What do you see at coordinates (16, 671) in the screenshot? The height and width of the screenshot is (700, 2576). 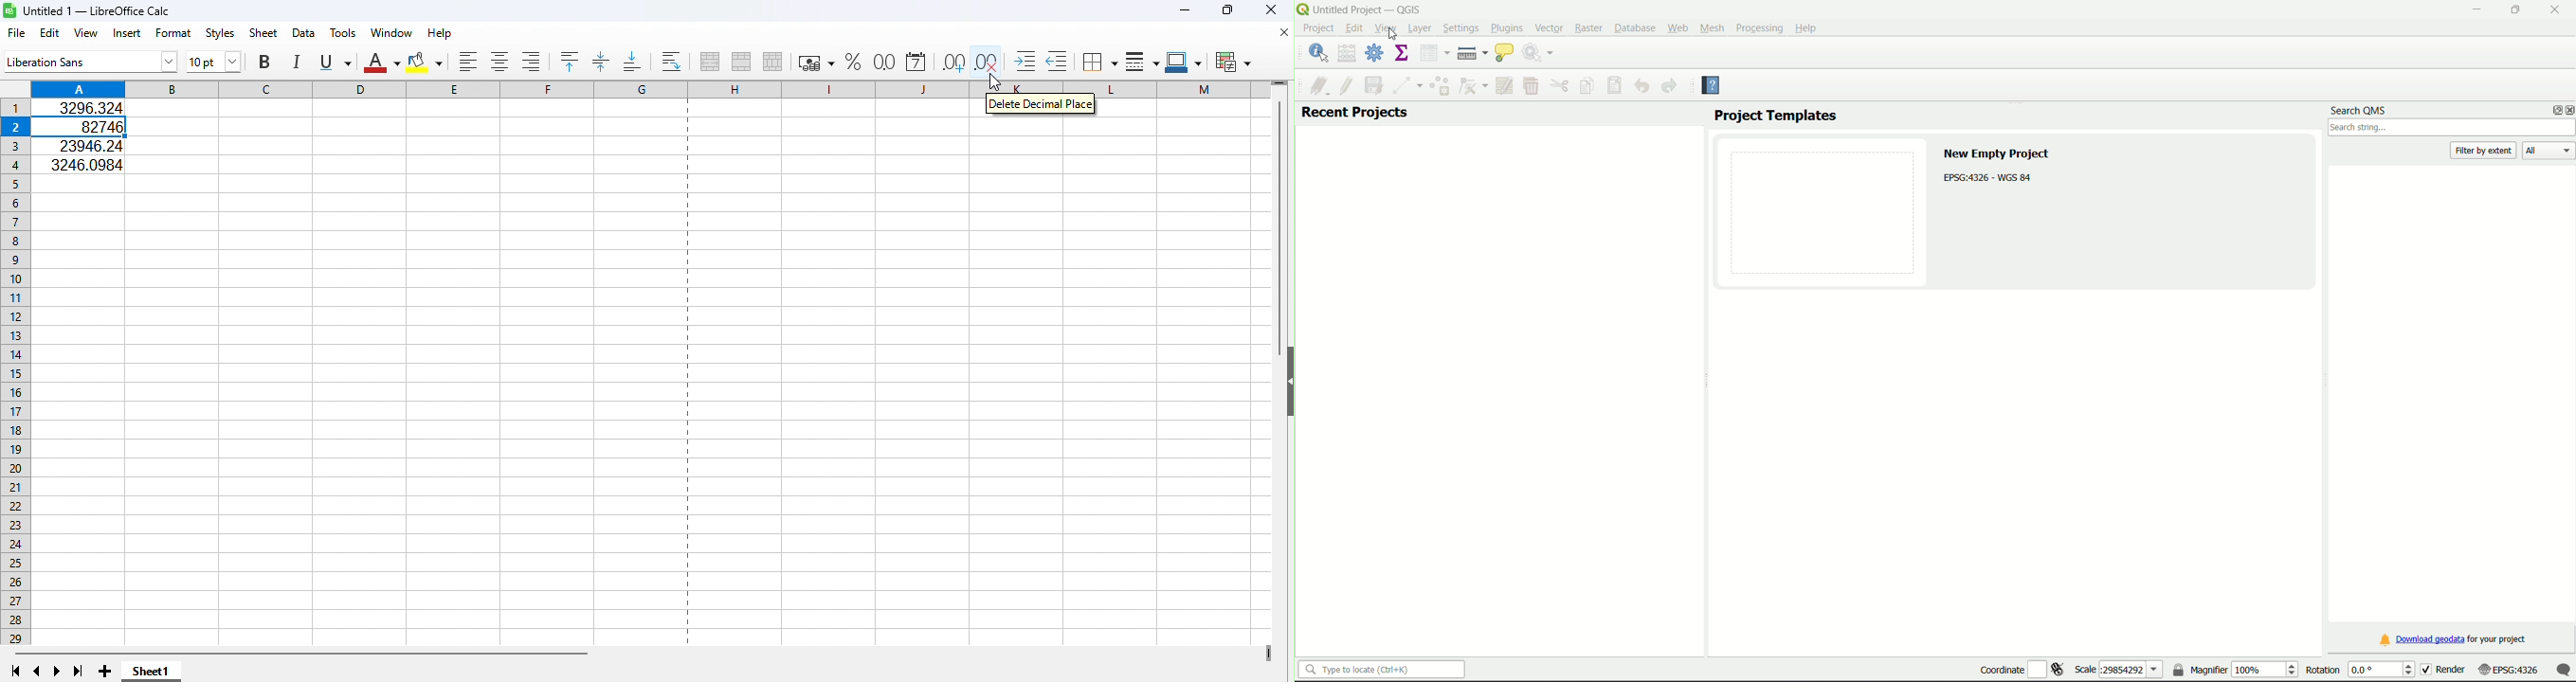 I see `Scroll to first sheet` at bounding box center [16, 671].